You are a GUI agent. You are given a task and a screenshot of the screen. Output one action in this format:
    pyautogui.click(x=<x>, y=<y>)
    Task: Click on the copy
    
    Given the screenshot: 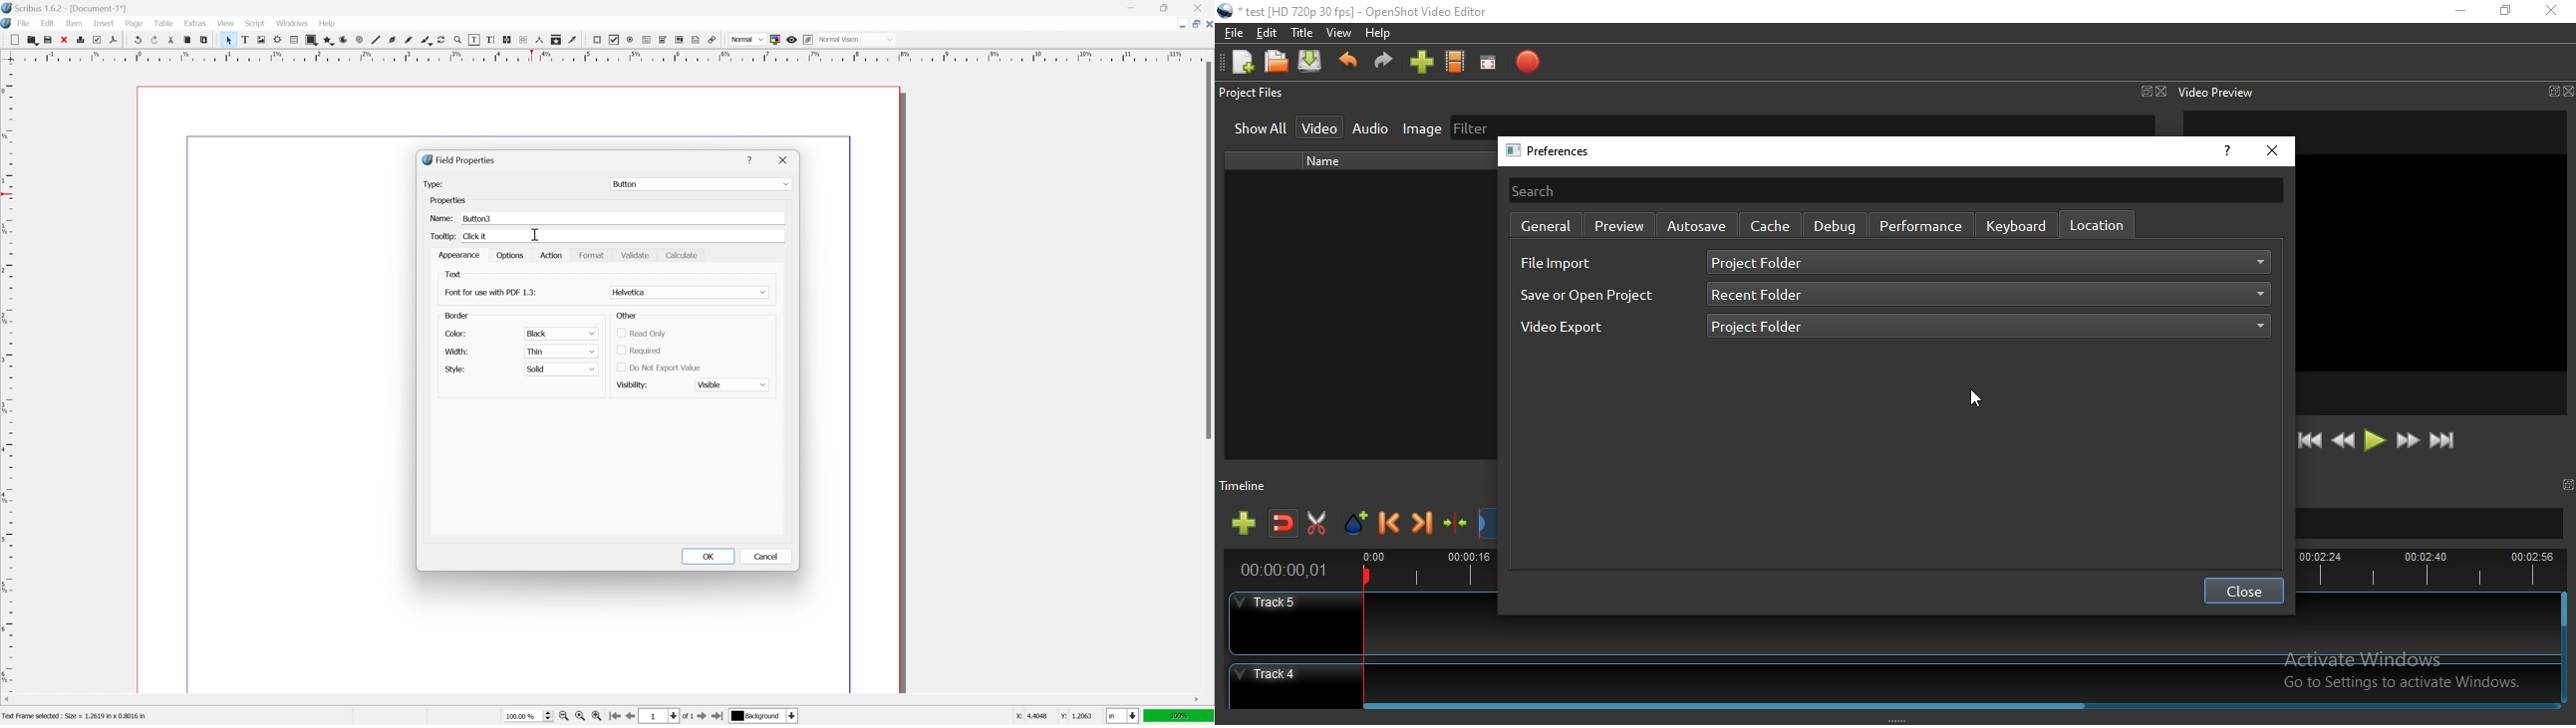 What is the action you would take?
    pyautogui.click(x=187, y=39)
    